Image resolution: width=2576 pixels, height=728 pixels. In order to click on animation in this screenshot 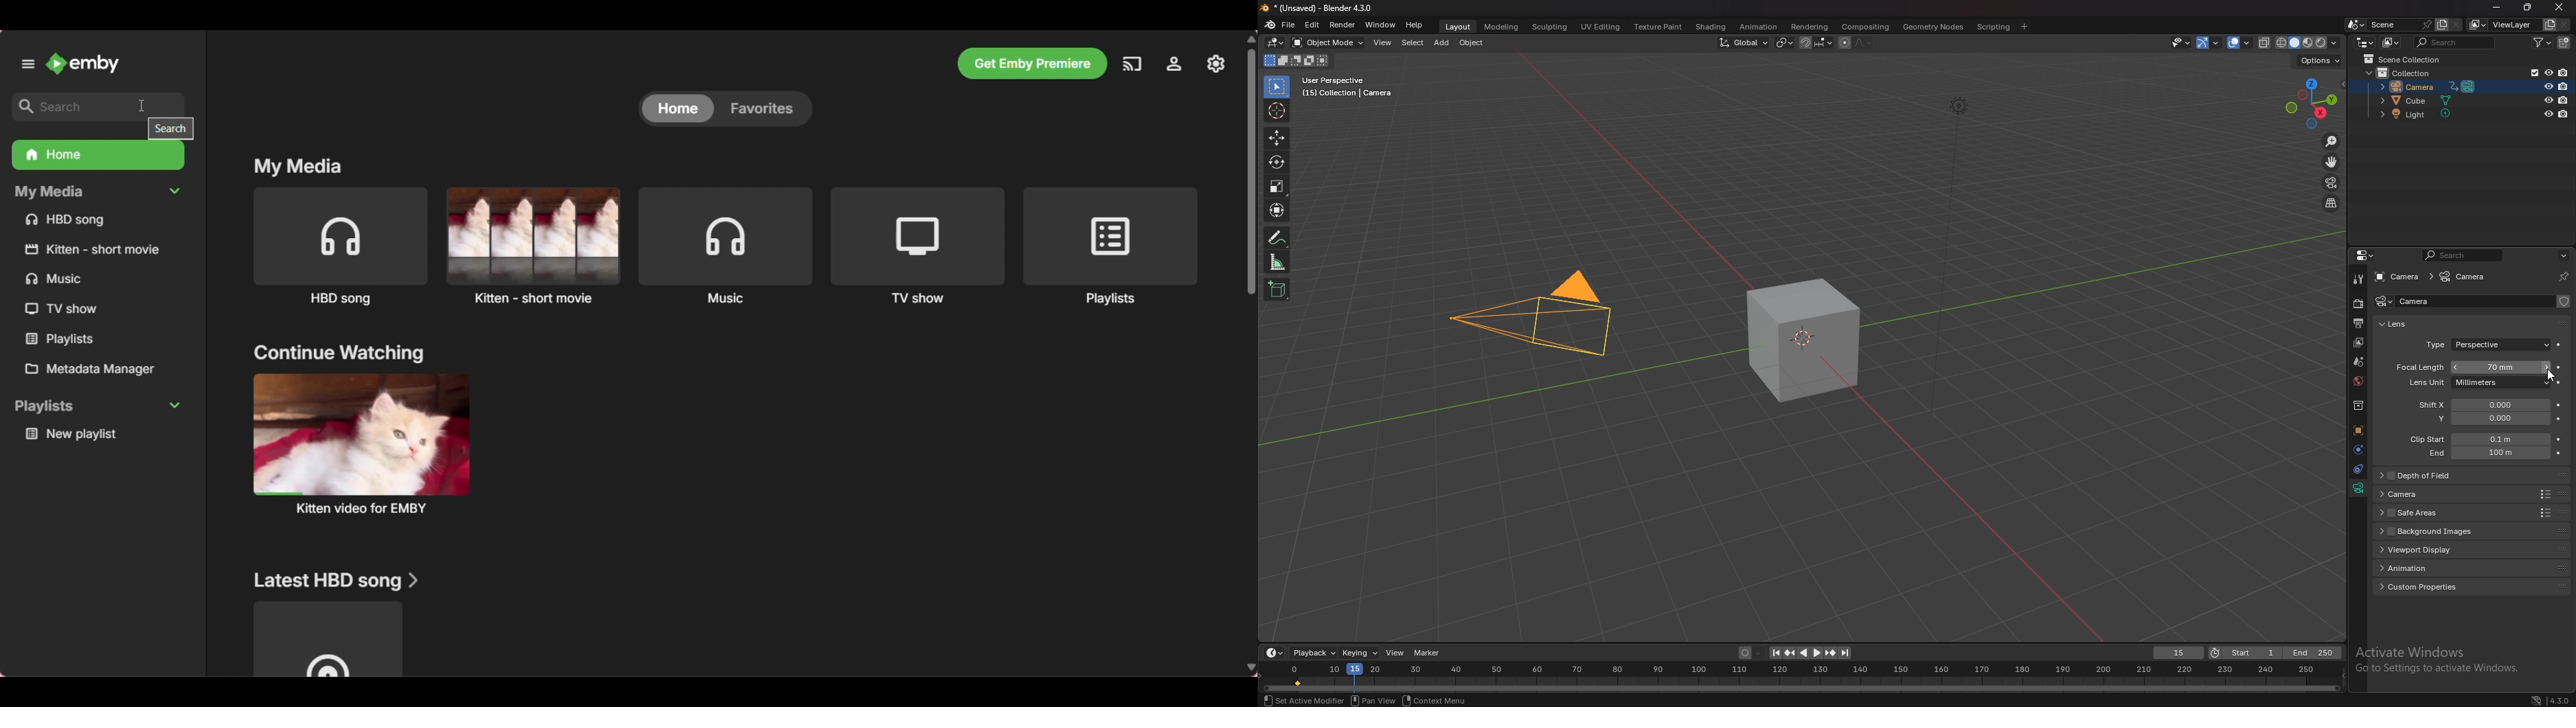, I will do `click(2432, 566)`.